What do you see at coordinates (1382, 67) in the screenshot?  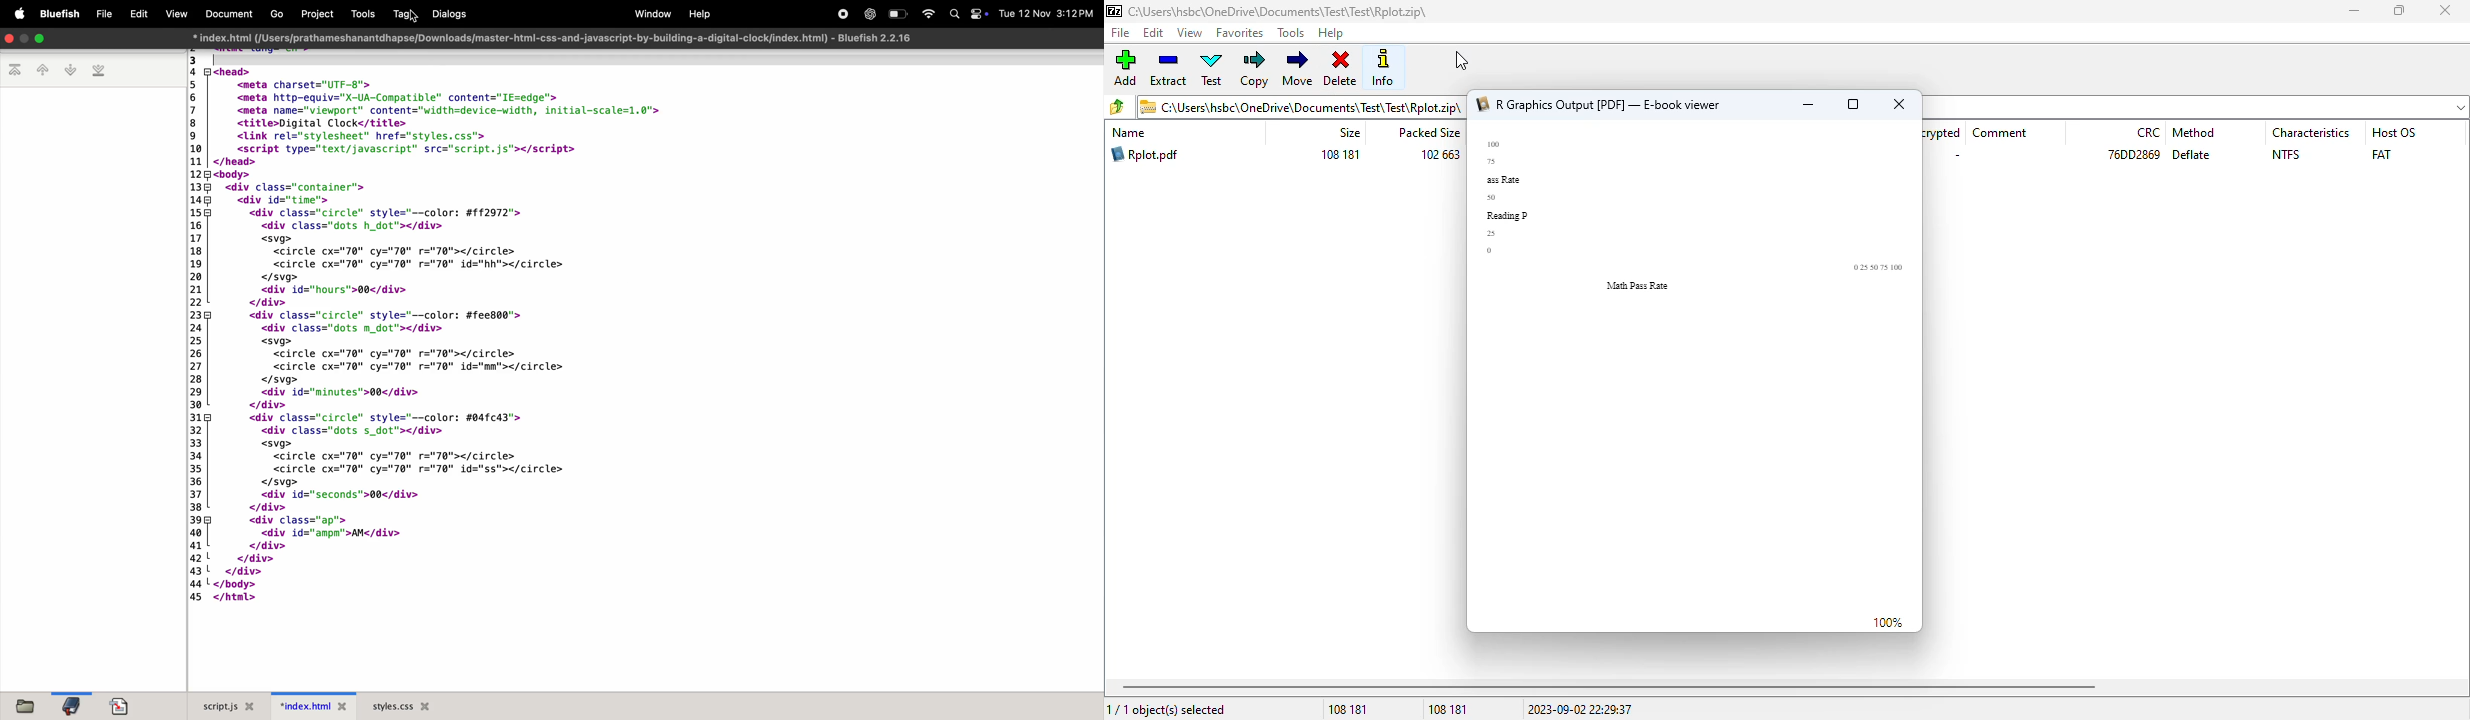 I see `info` at bounding box center [1382, 67].